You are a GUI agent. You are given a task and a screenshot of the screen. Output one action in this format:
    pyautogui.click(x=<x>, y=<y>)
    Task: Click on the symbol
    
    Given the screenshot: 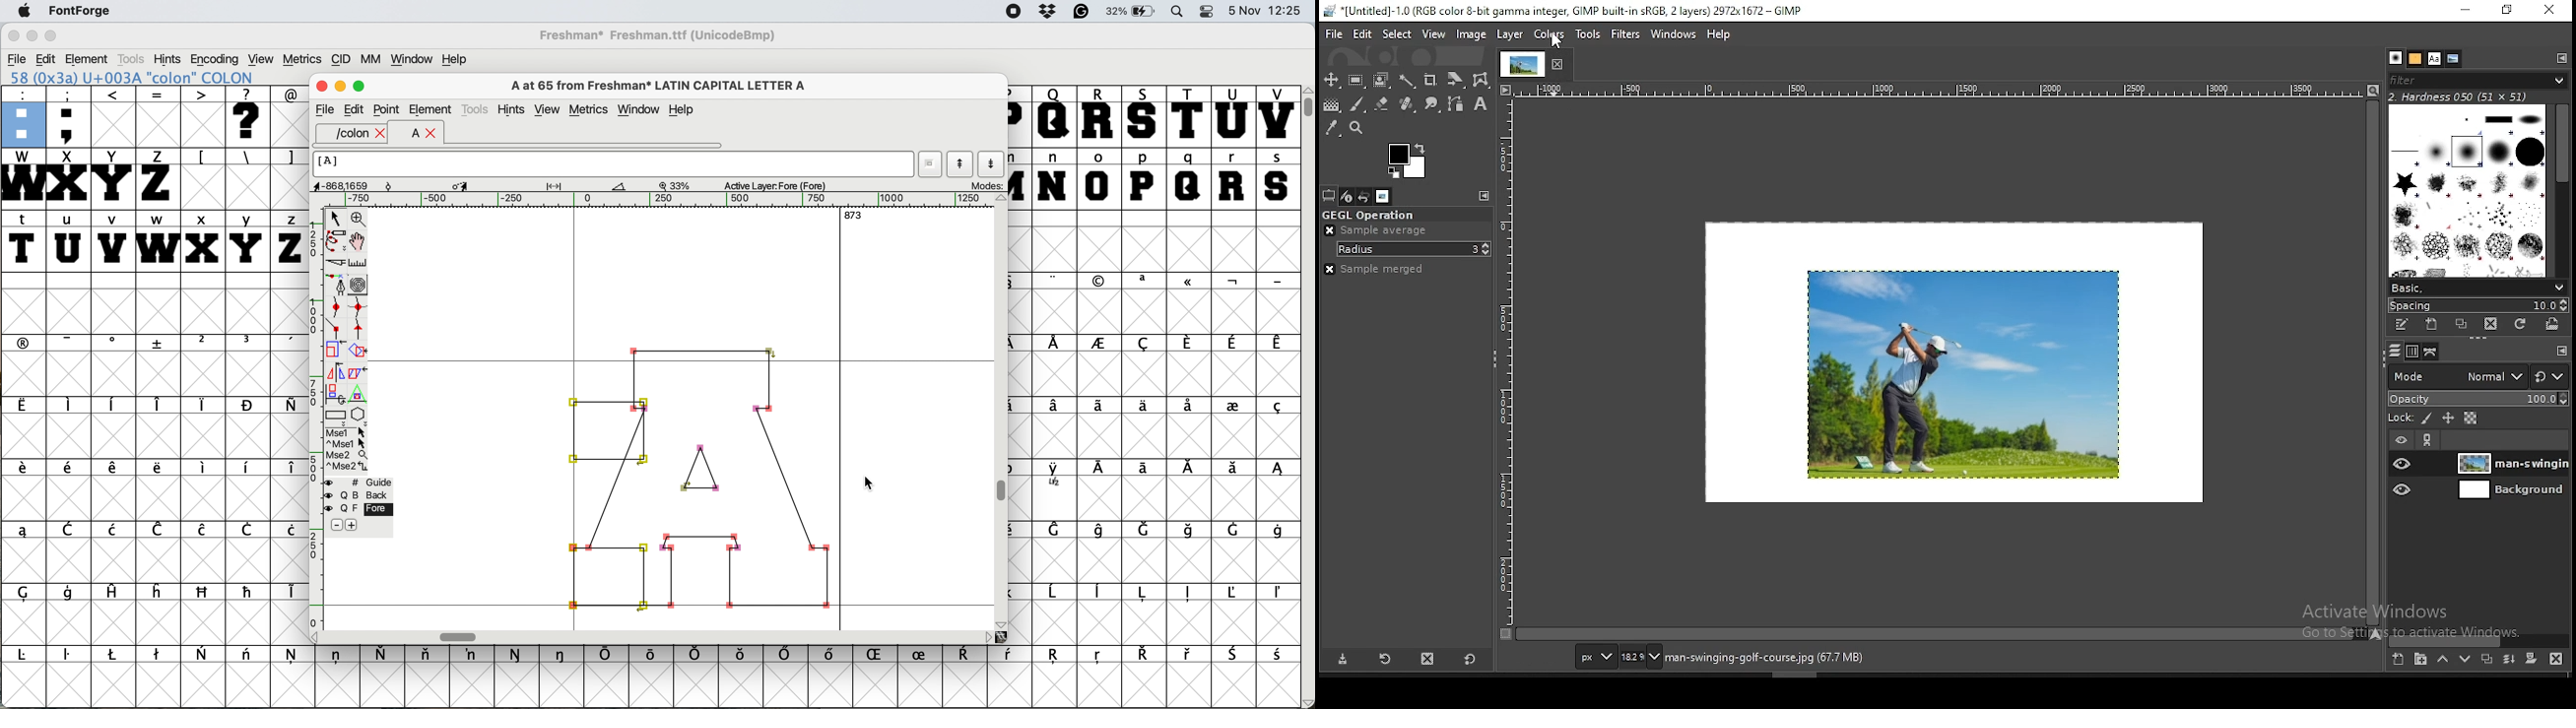 What is the action you would take?
    pyautogui.click(x=288, y=406)
    